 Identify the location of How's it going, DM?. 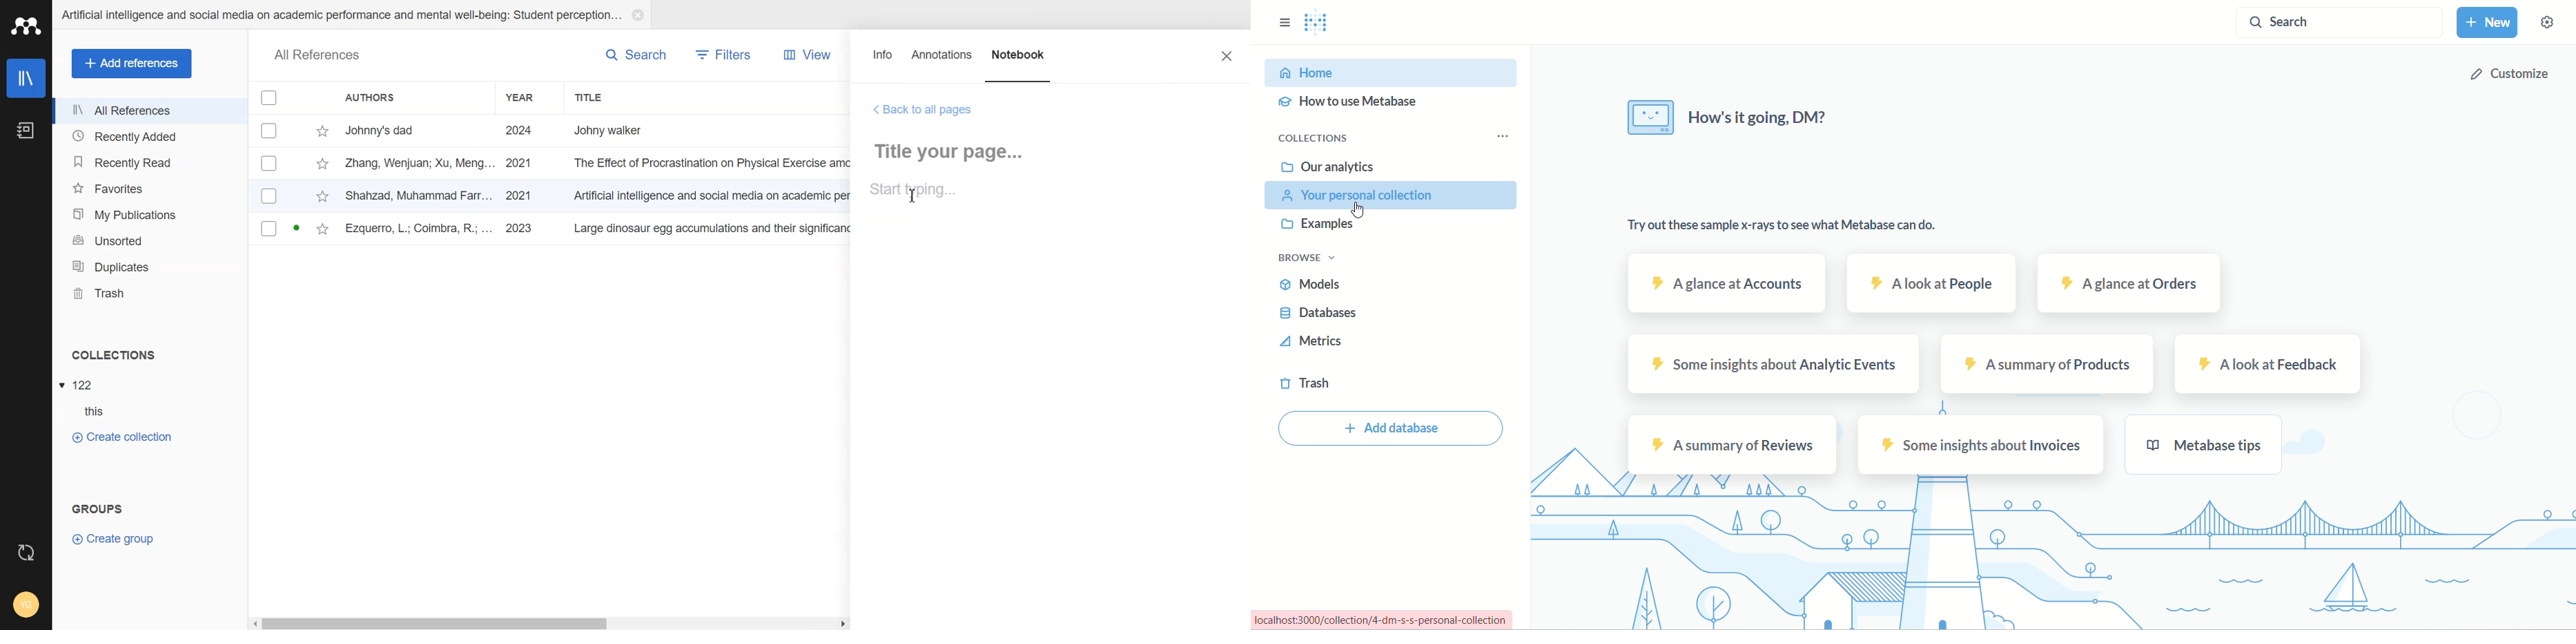
(1728, 118).